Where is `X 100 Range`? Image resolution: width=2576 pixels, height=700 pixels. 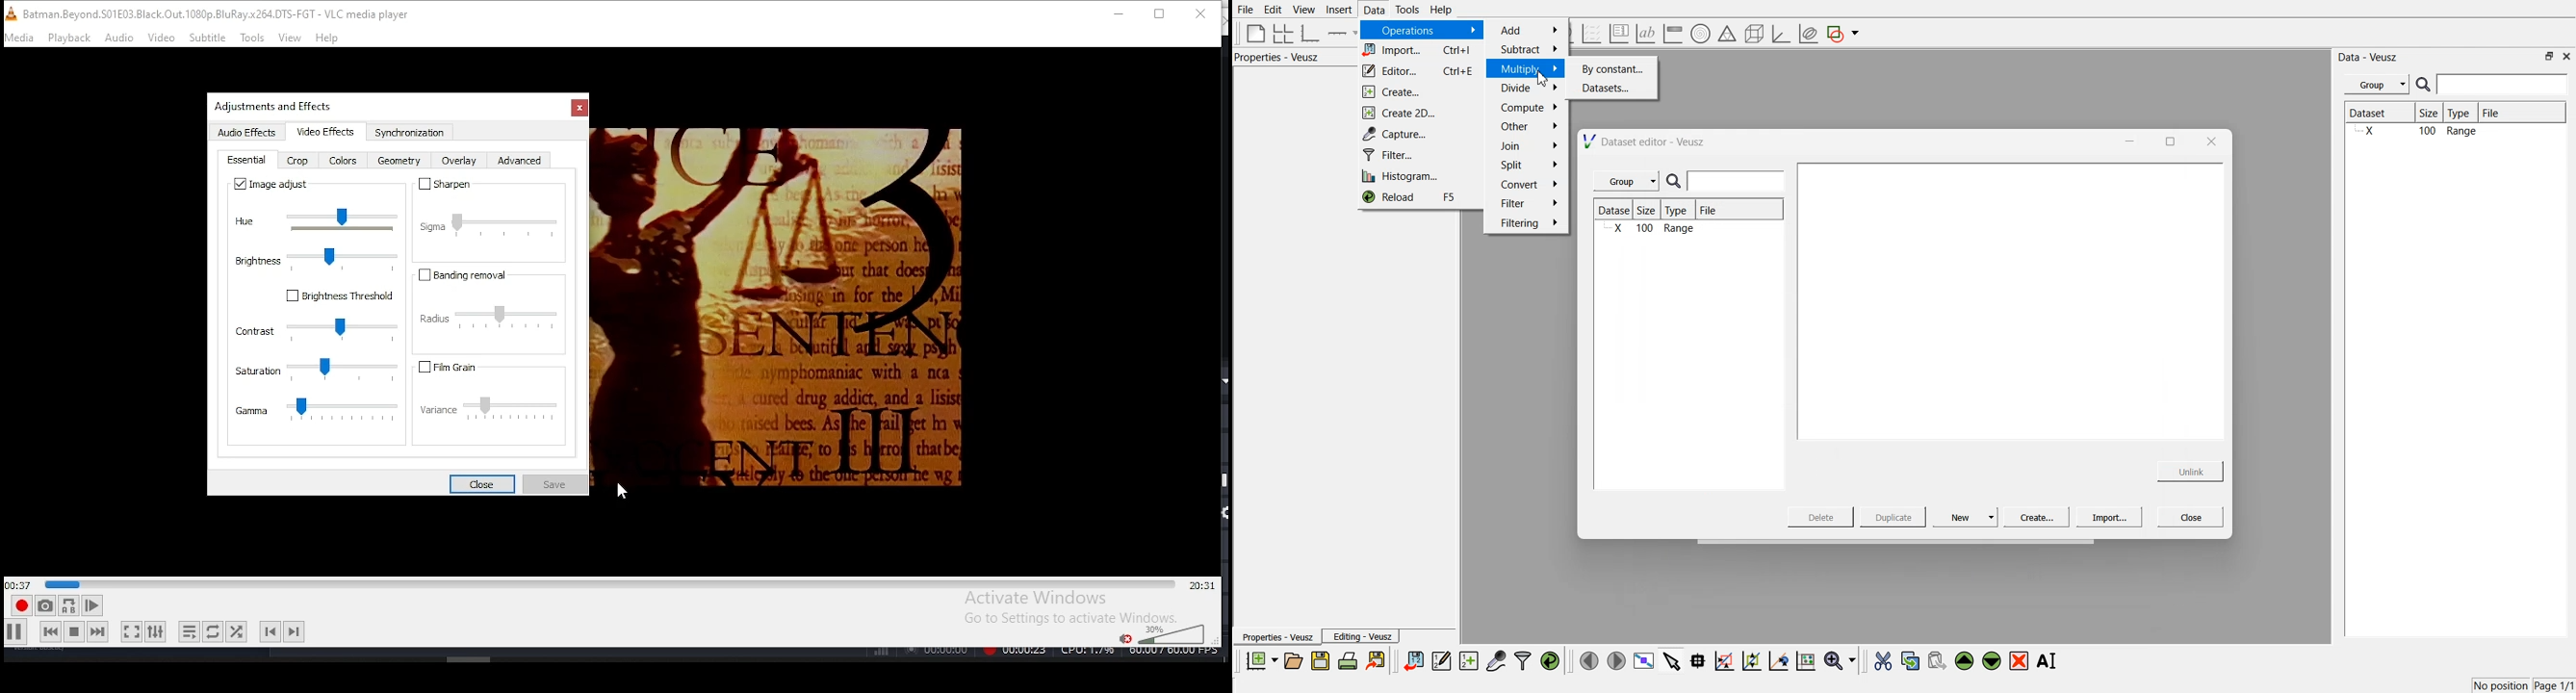
X 100 Range is located at coordinates (1652, 230).